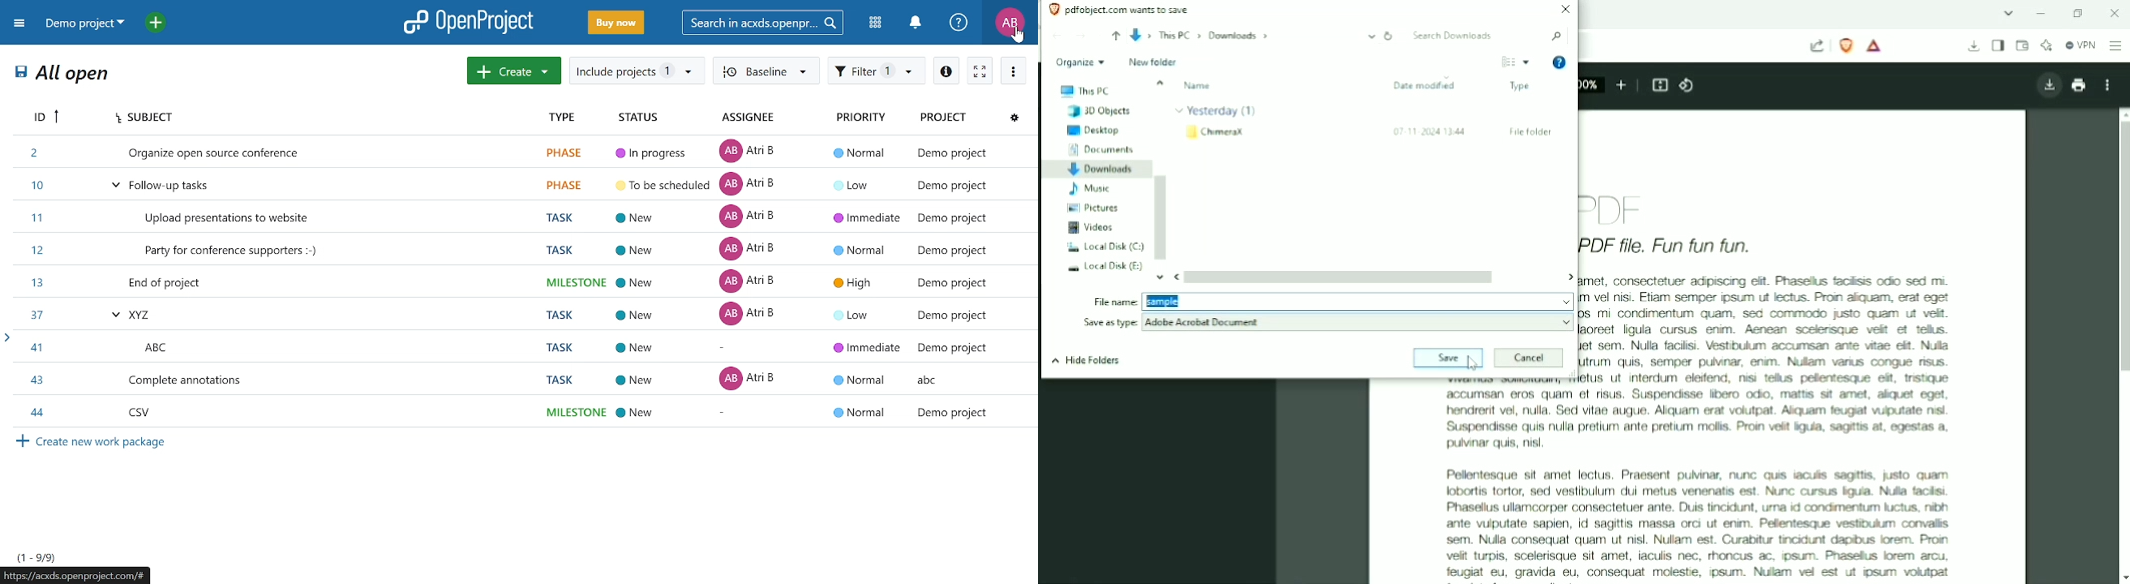 This screenshot has height=588, width=2156. Describe the element at coordinates (1357, 300) in the screenshot. I see `File name` at that location.